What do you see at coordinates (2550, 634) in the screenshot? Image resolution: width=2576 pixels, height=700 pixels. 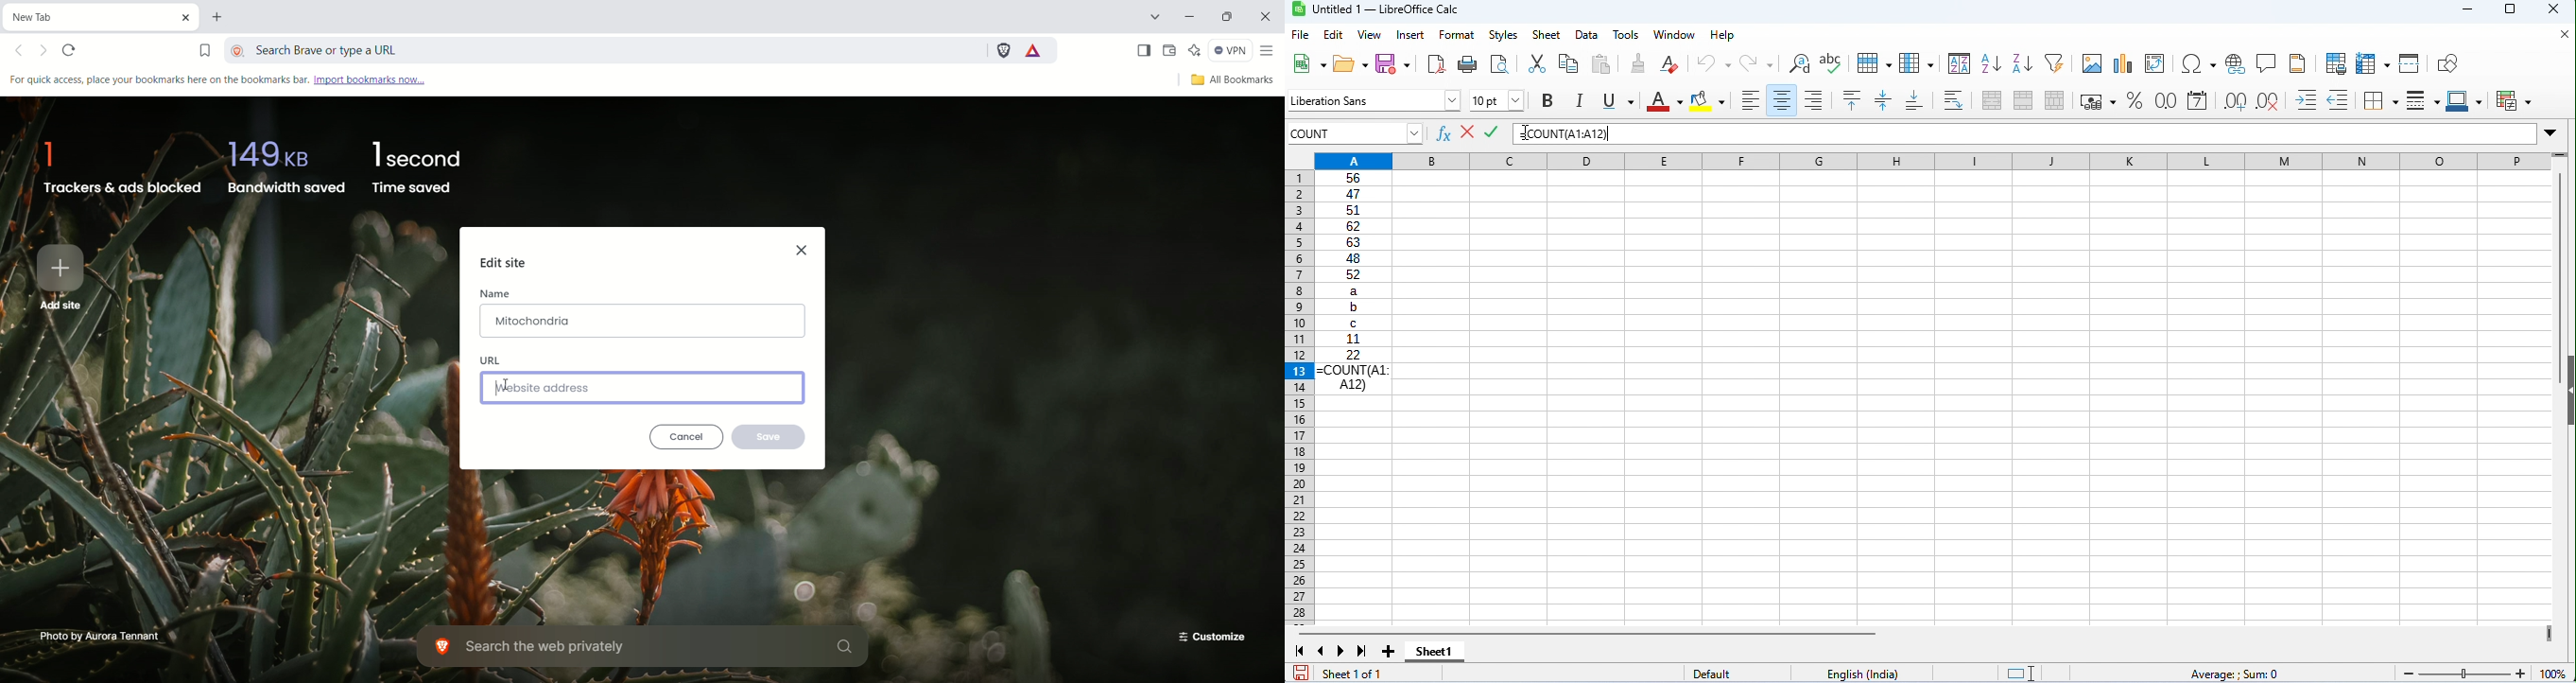 I see `drag to view next columns` at bounding box center [2550, 634].